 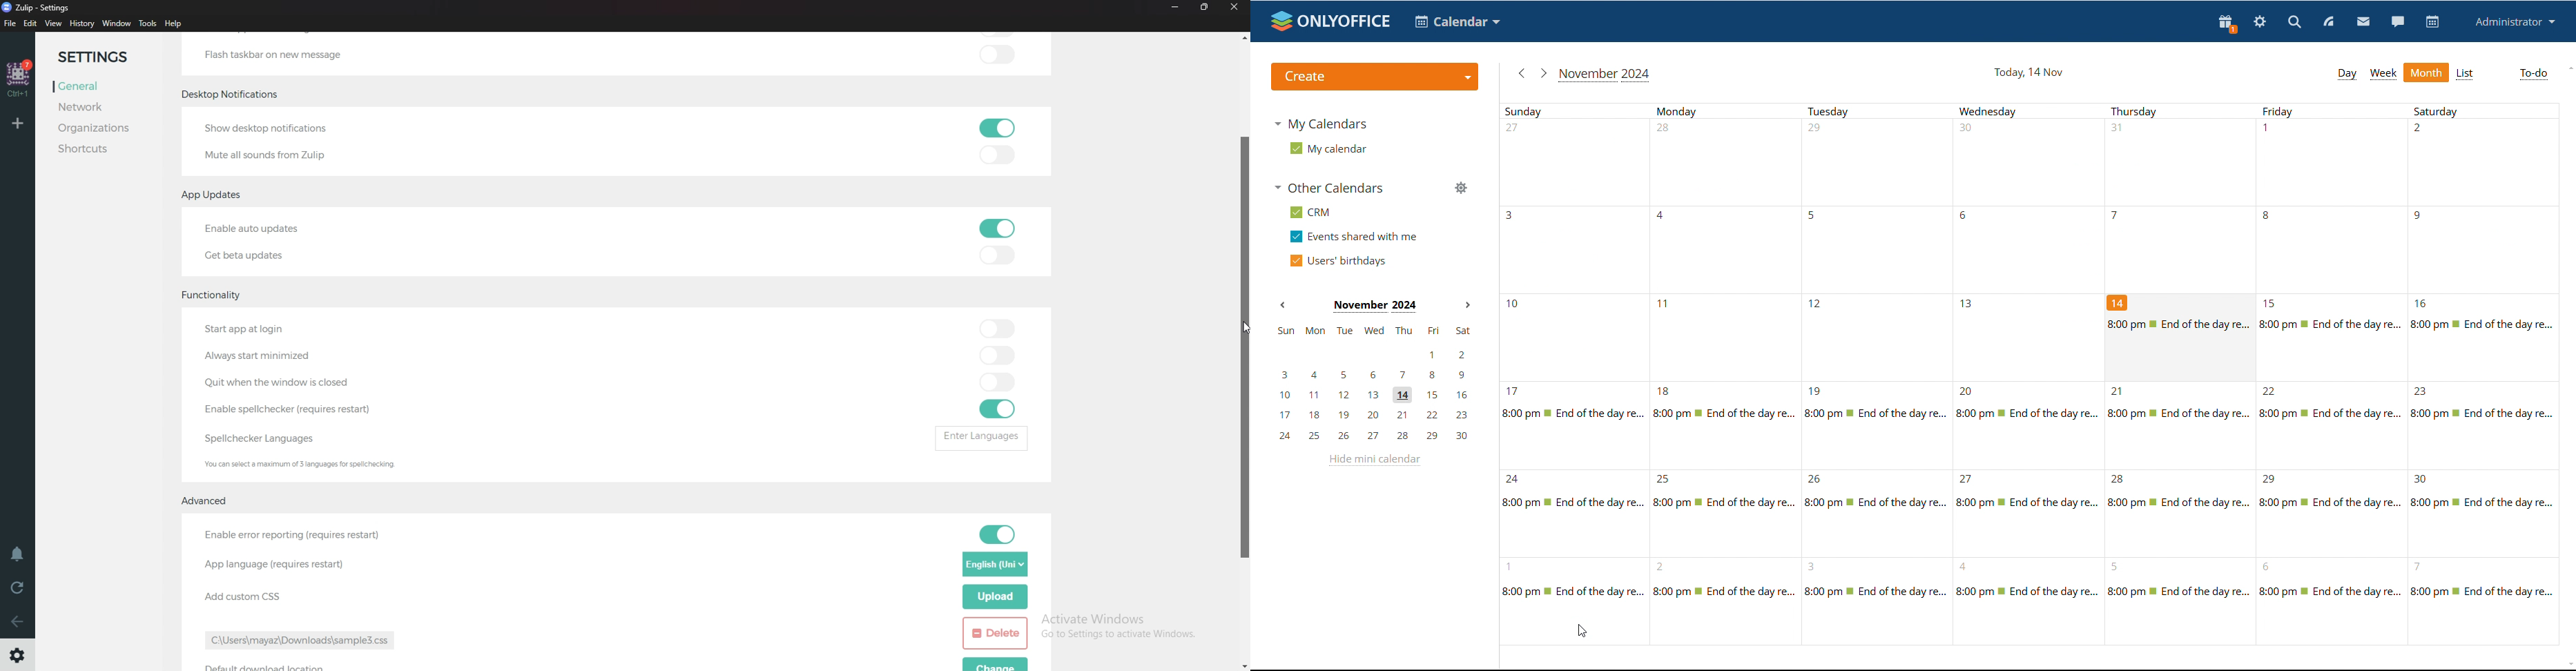 I want to click on Flash taskbar on new message, so click(x=272, y=54).